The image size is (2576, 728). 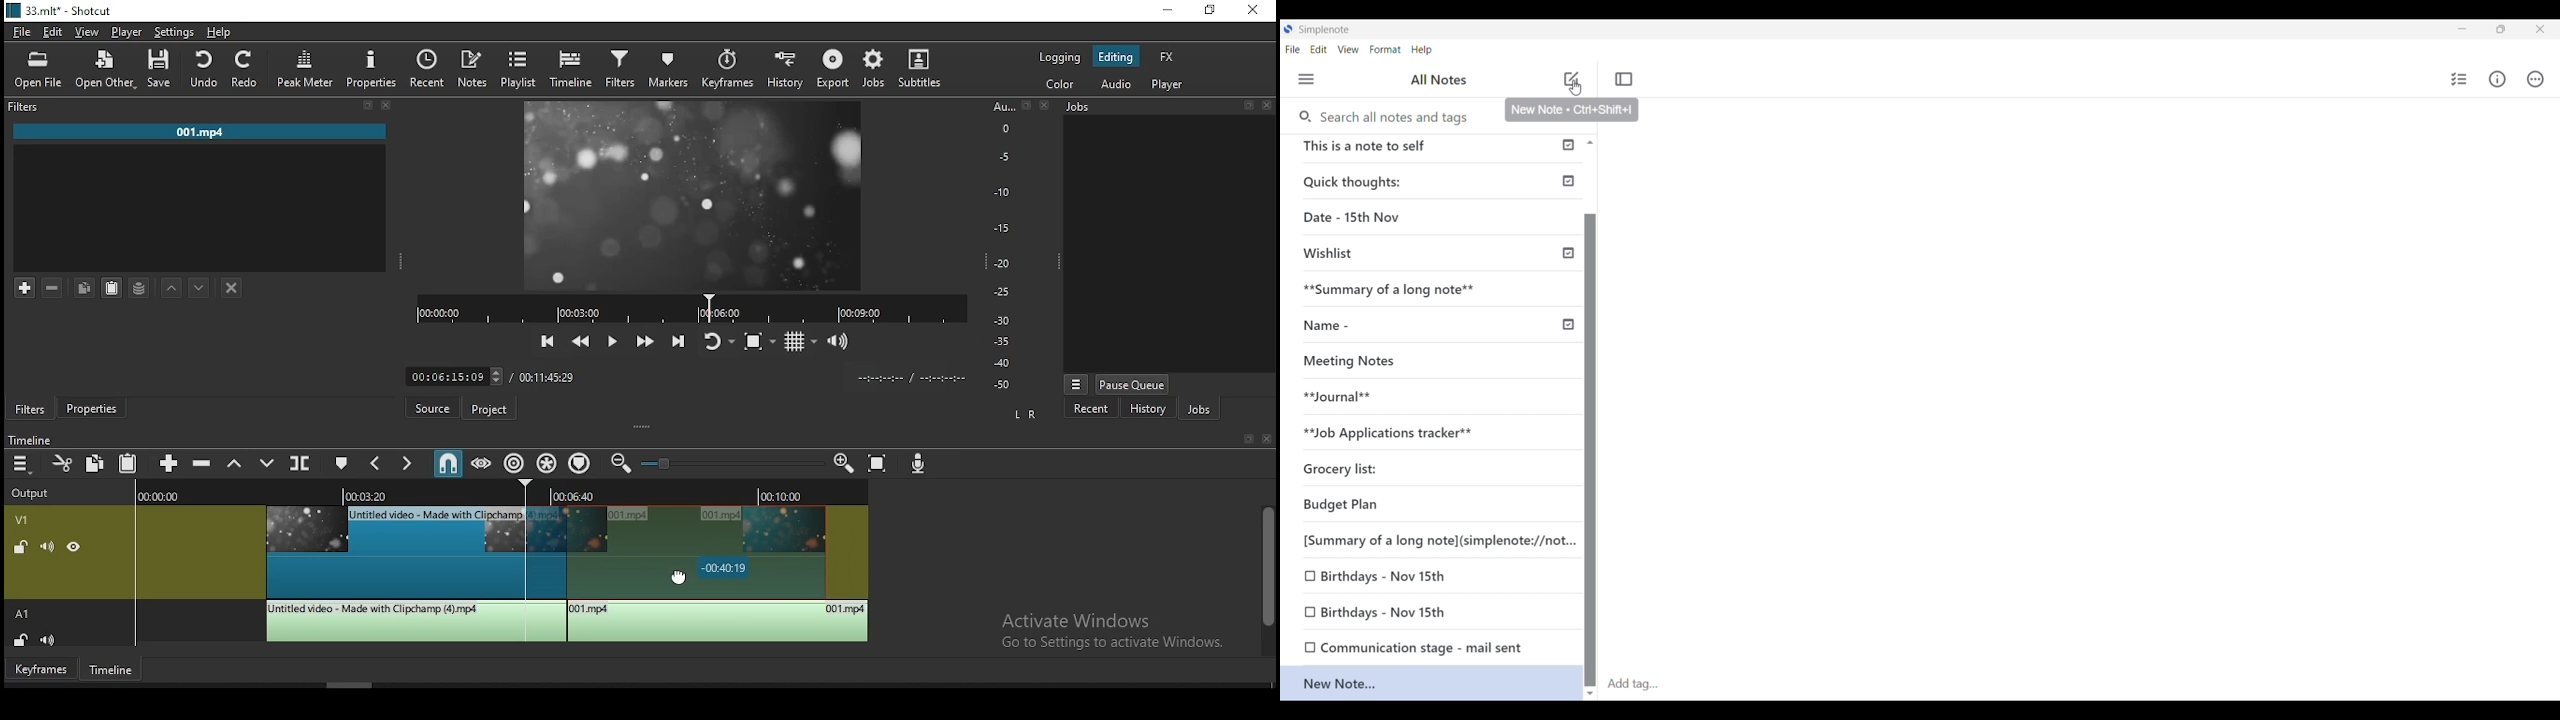 What do you see at coordinates (1590, 143) in the screenshot?
I see `Quick slide to top` at bounding box center [1590, 143].